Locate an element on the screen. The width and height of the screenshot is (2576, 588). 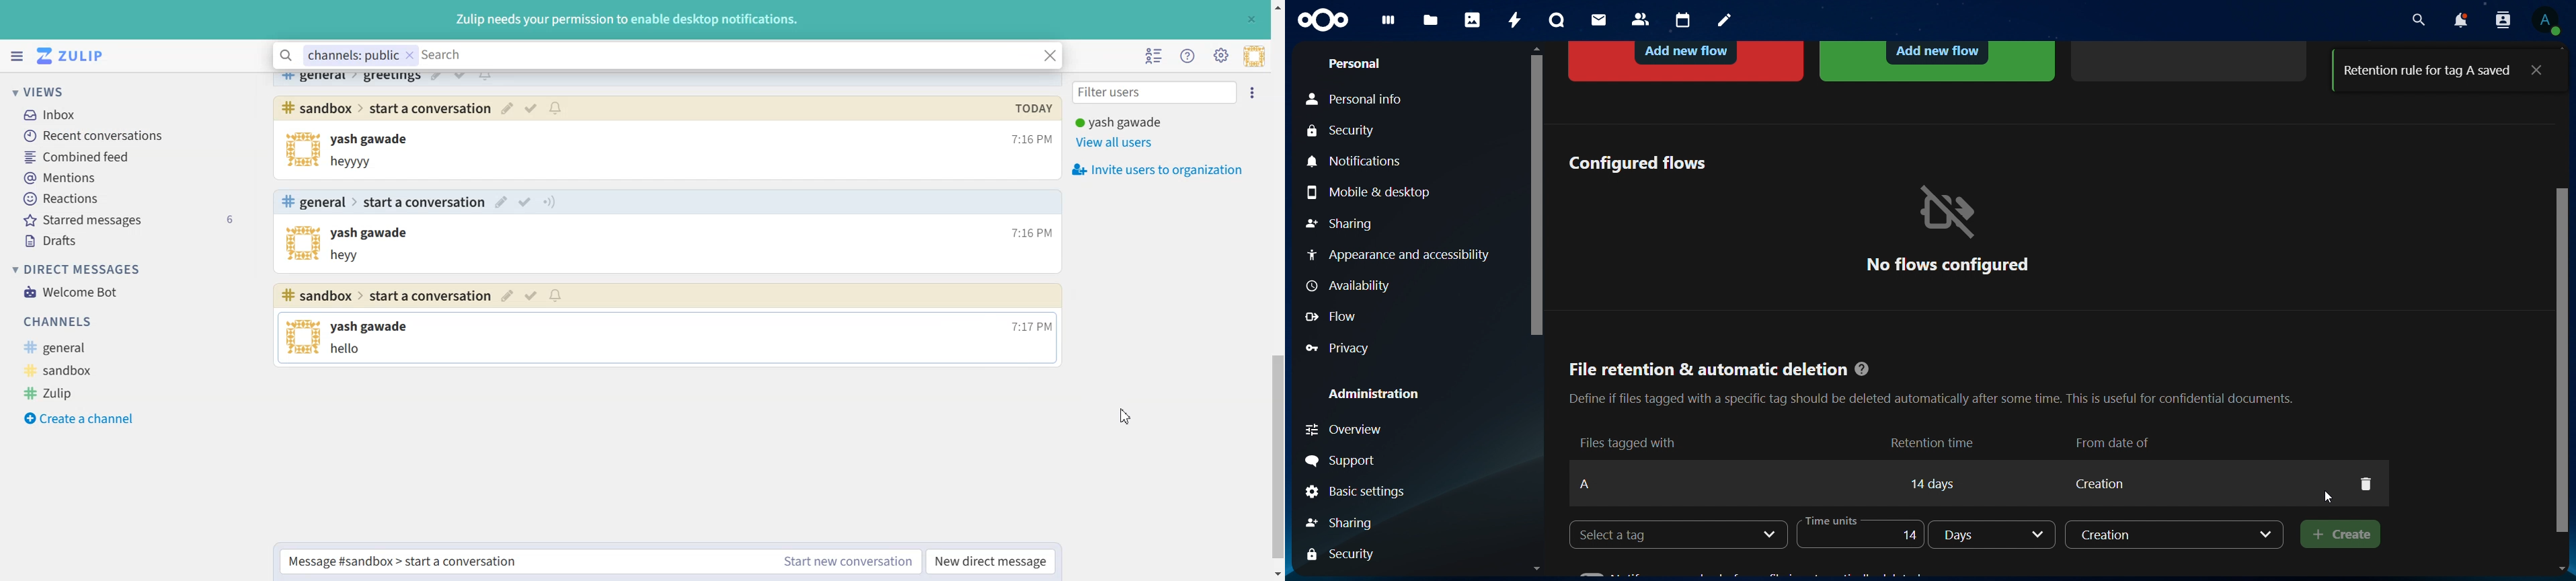
talk is located at coordinates (1557, 20).